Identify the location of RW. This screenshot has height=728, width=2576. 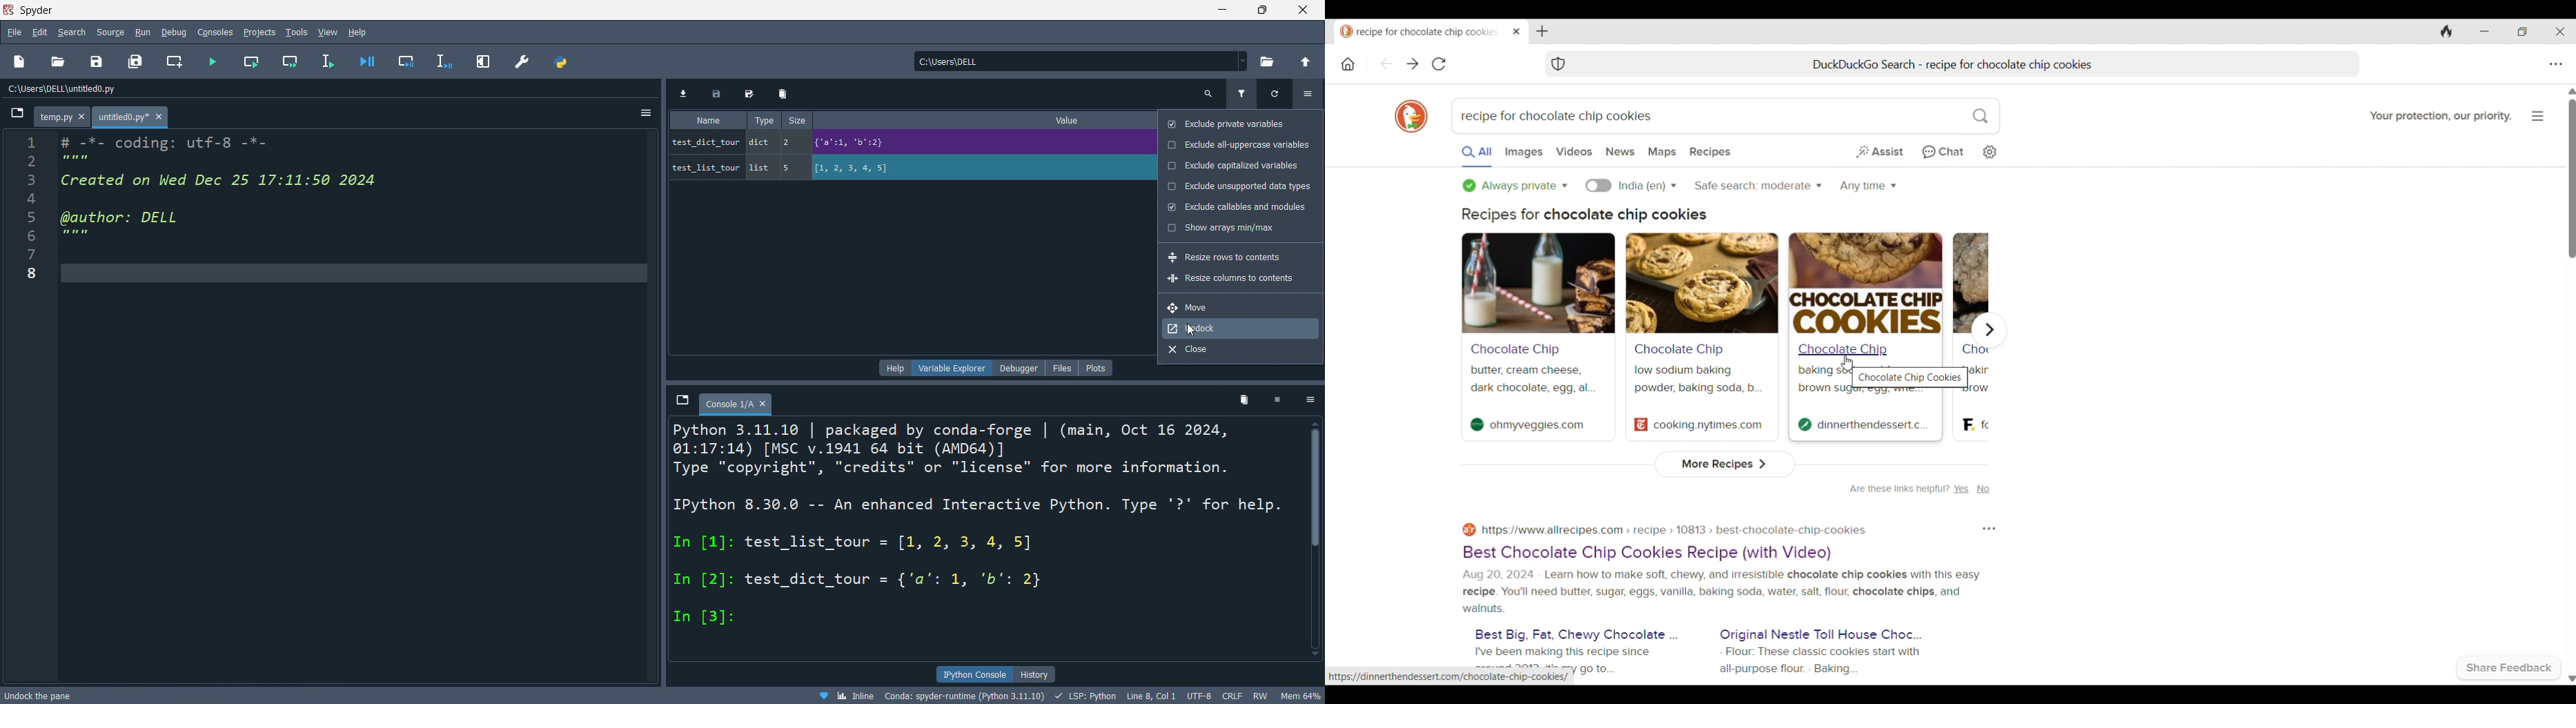
(1265, 694).